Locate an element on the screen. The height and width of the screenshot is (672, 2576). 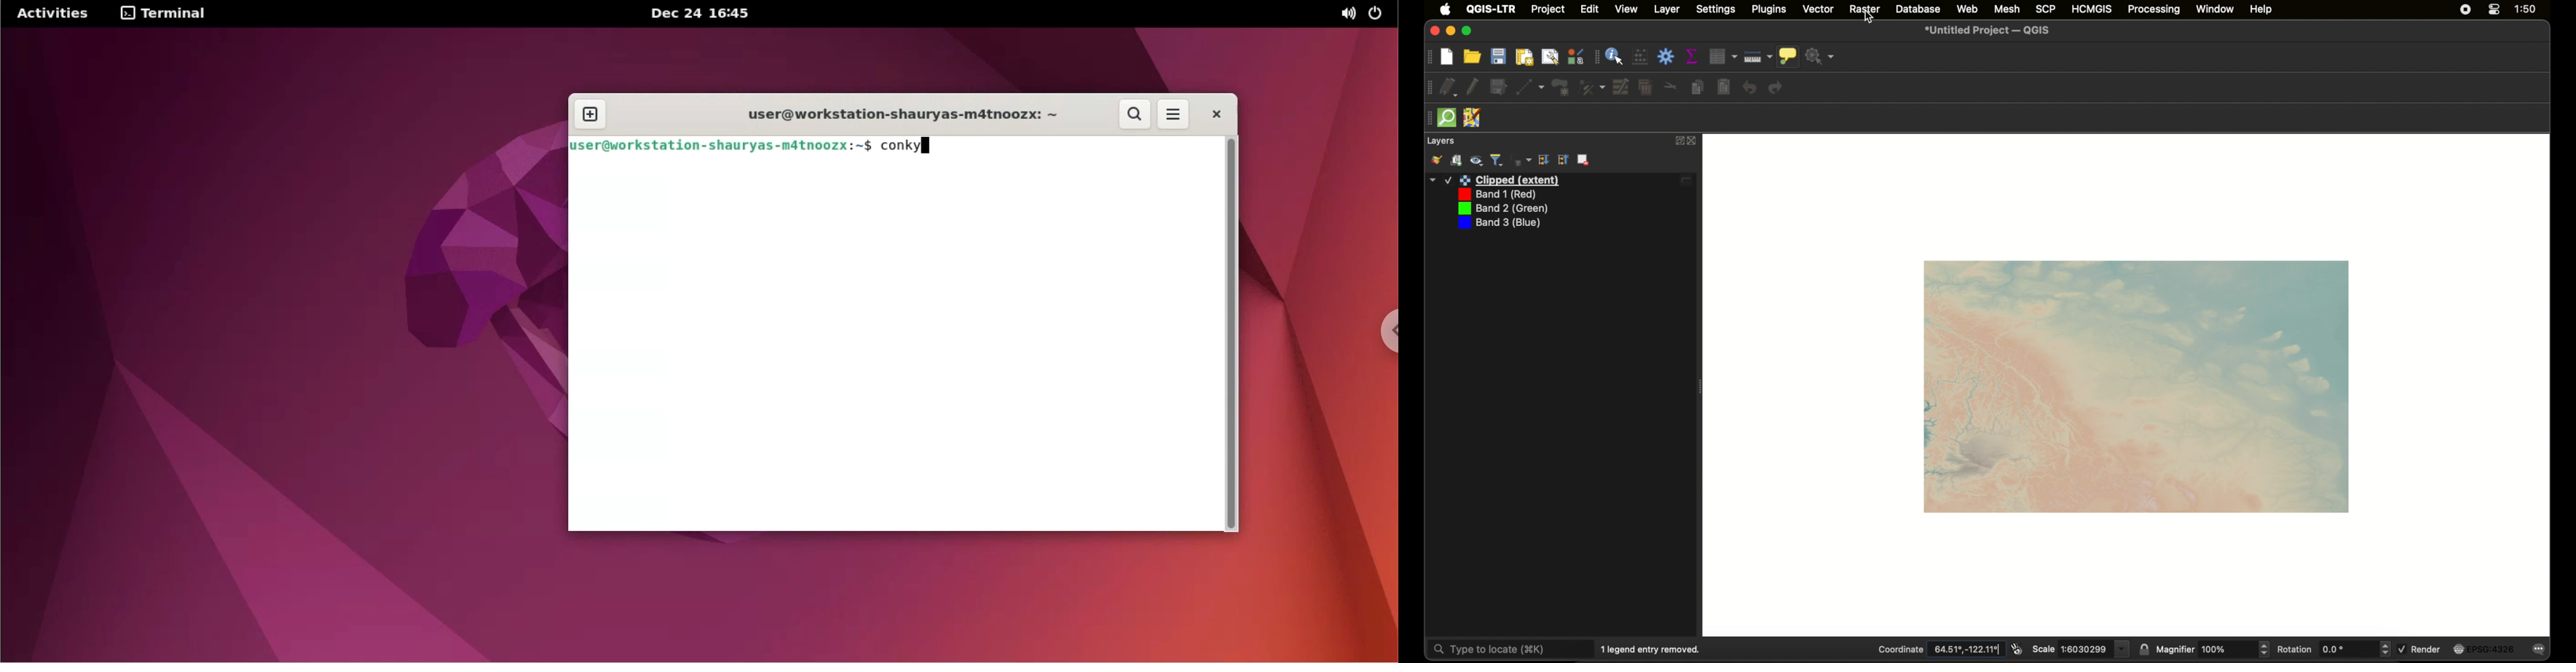
magnifier is located at coordinates (2213, 649).